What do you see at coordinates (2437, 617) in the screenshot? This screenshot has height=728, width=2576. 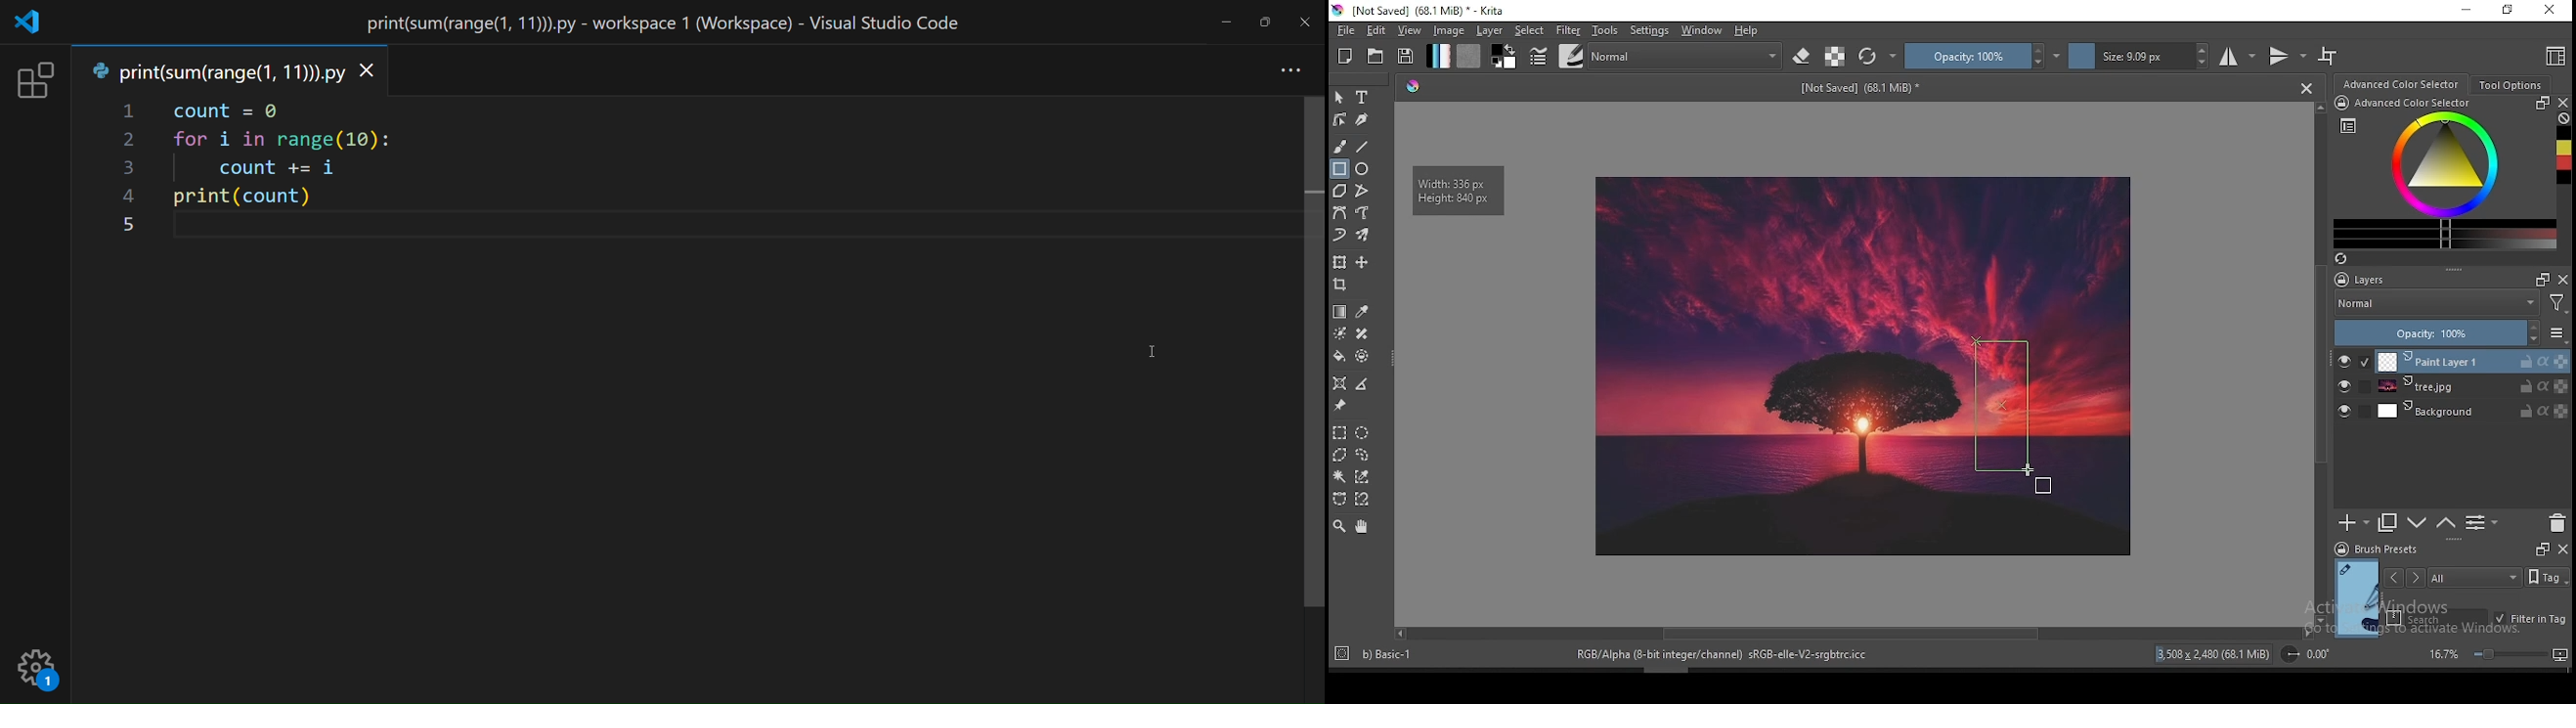 I see `search` at bounding box center [2437, 617].